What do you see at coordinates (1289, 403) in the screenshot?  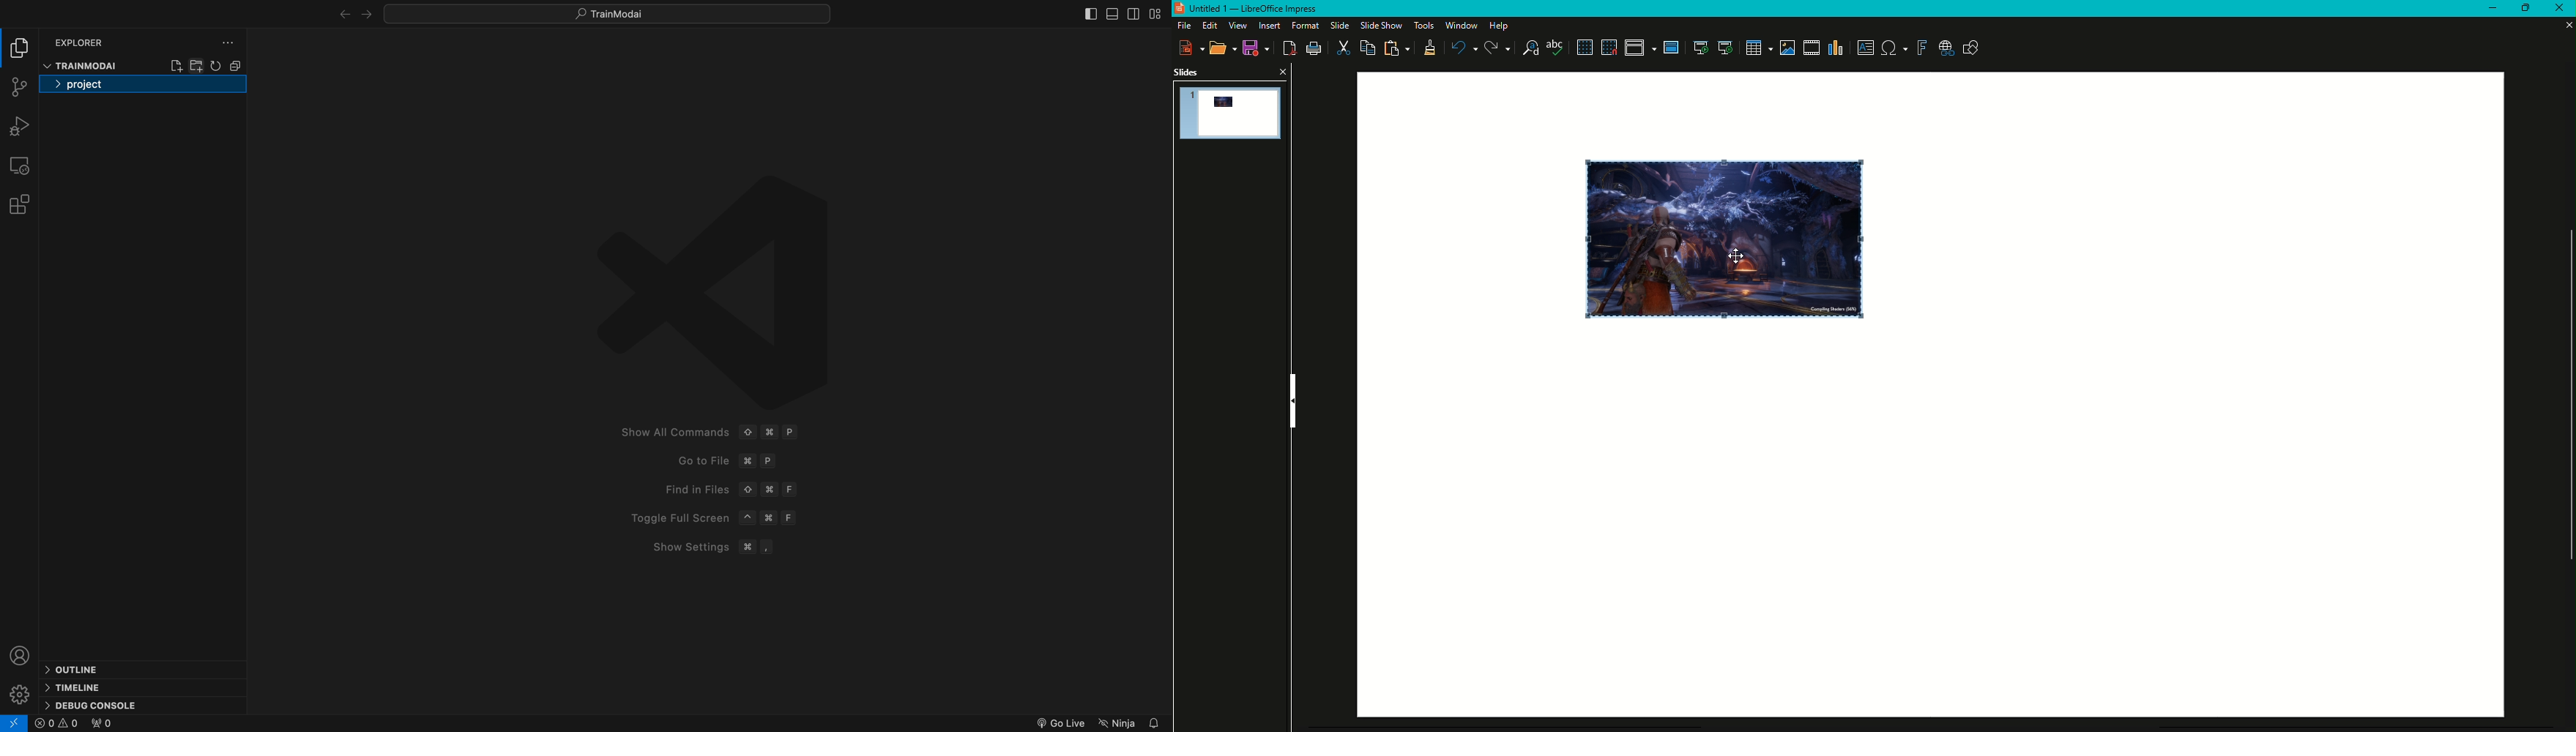 I see `Hide` at bounding box center [1289, 403].